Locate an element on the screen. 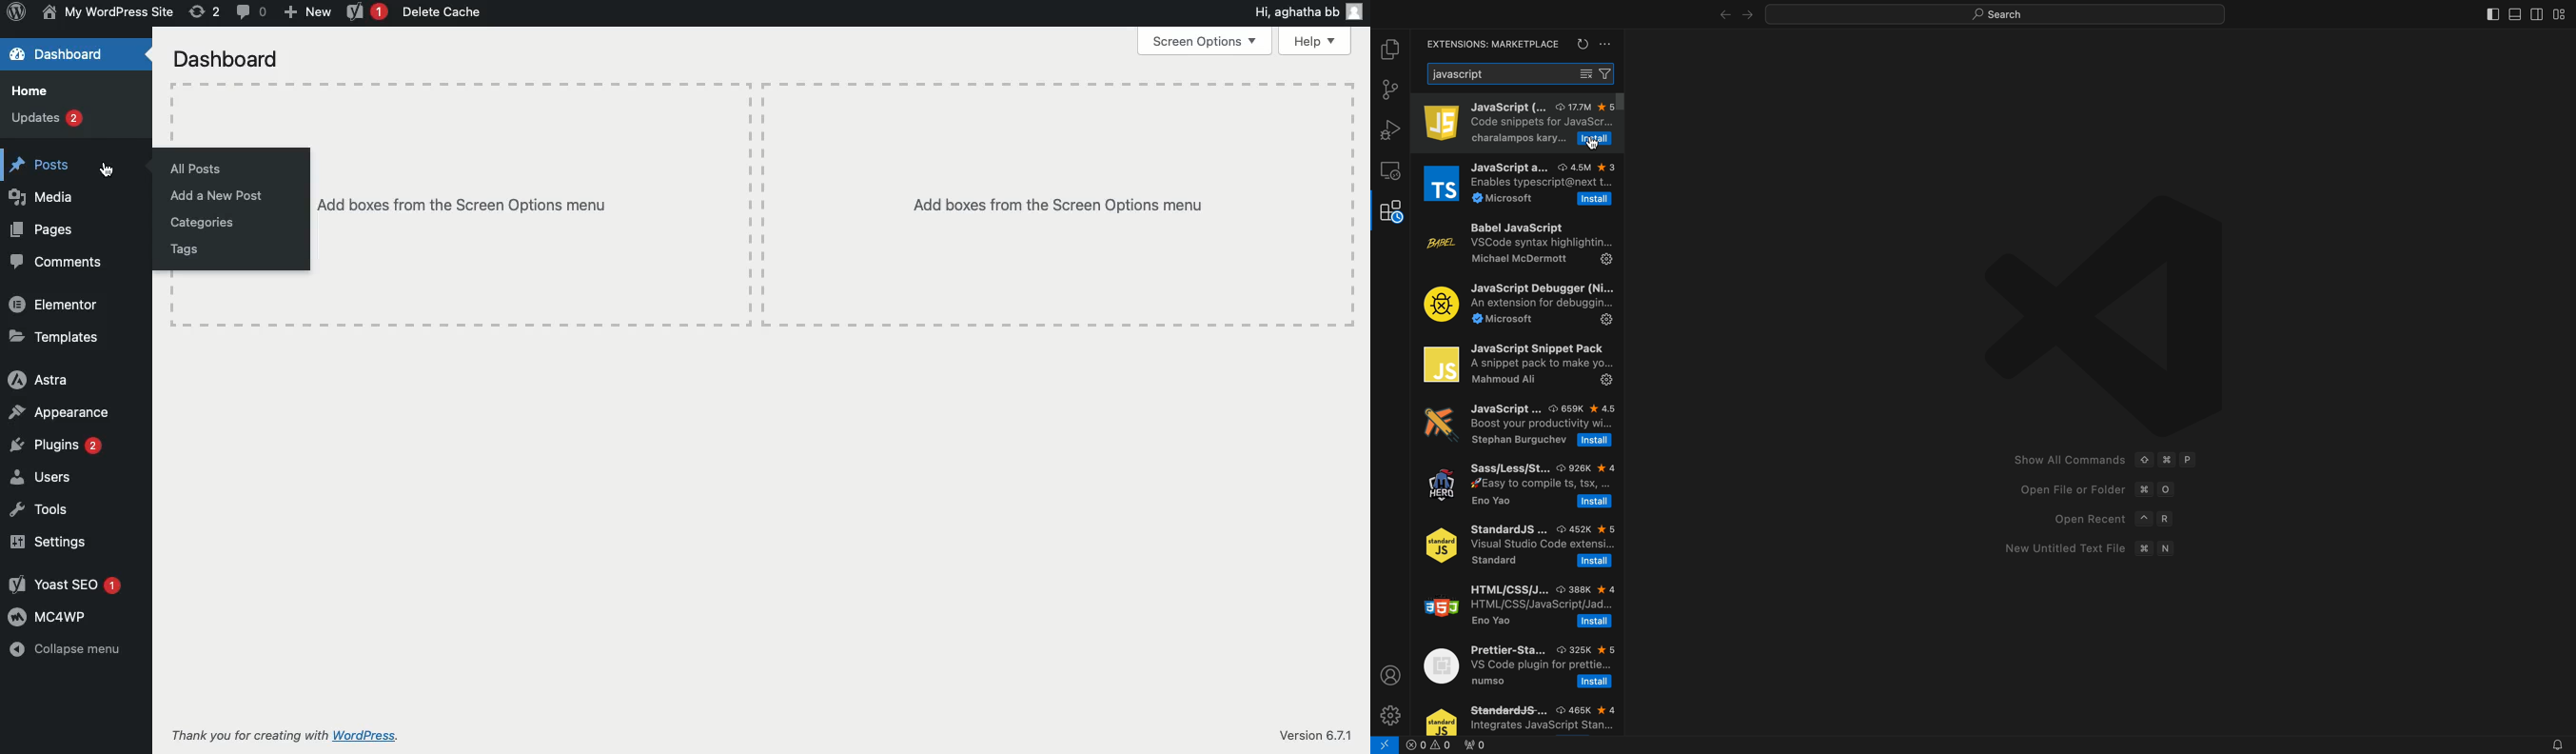 The image size is (2576, 756). Add boxes from the screen options menu is located at coordinates (835, 205).